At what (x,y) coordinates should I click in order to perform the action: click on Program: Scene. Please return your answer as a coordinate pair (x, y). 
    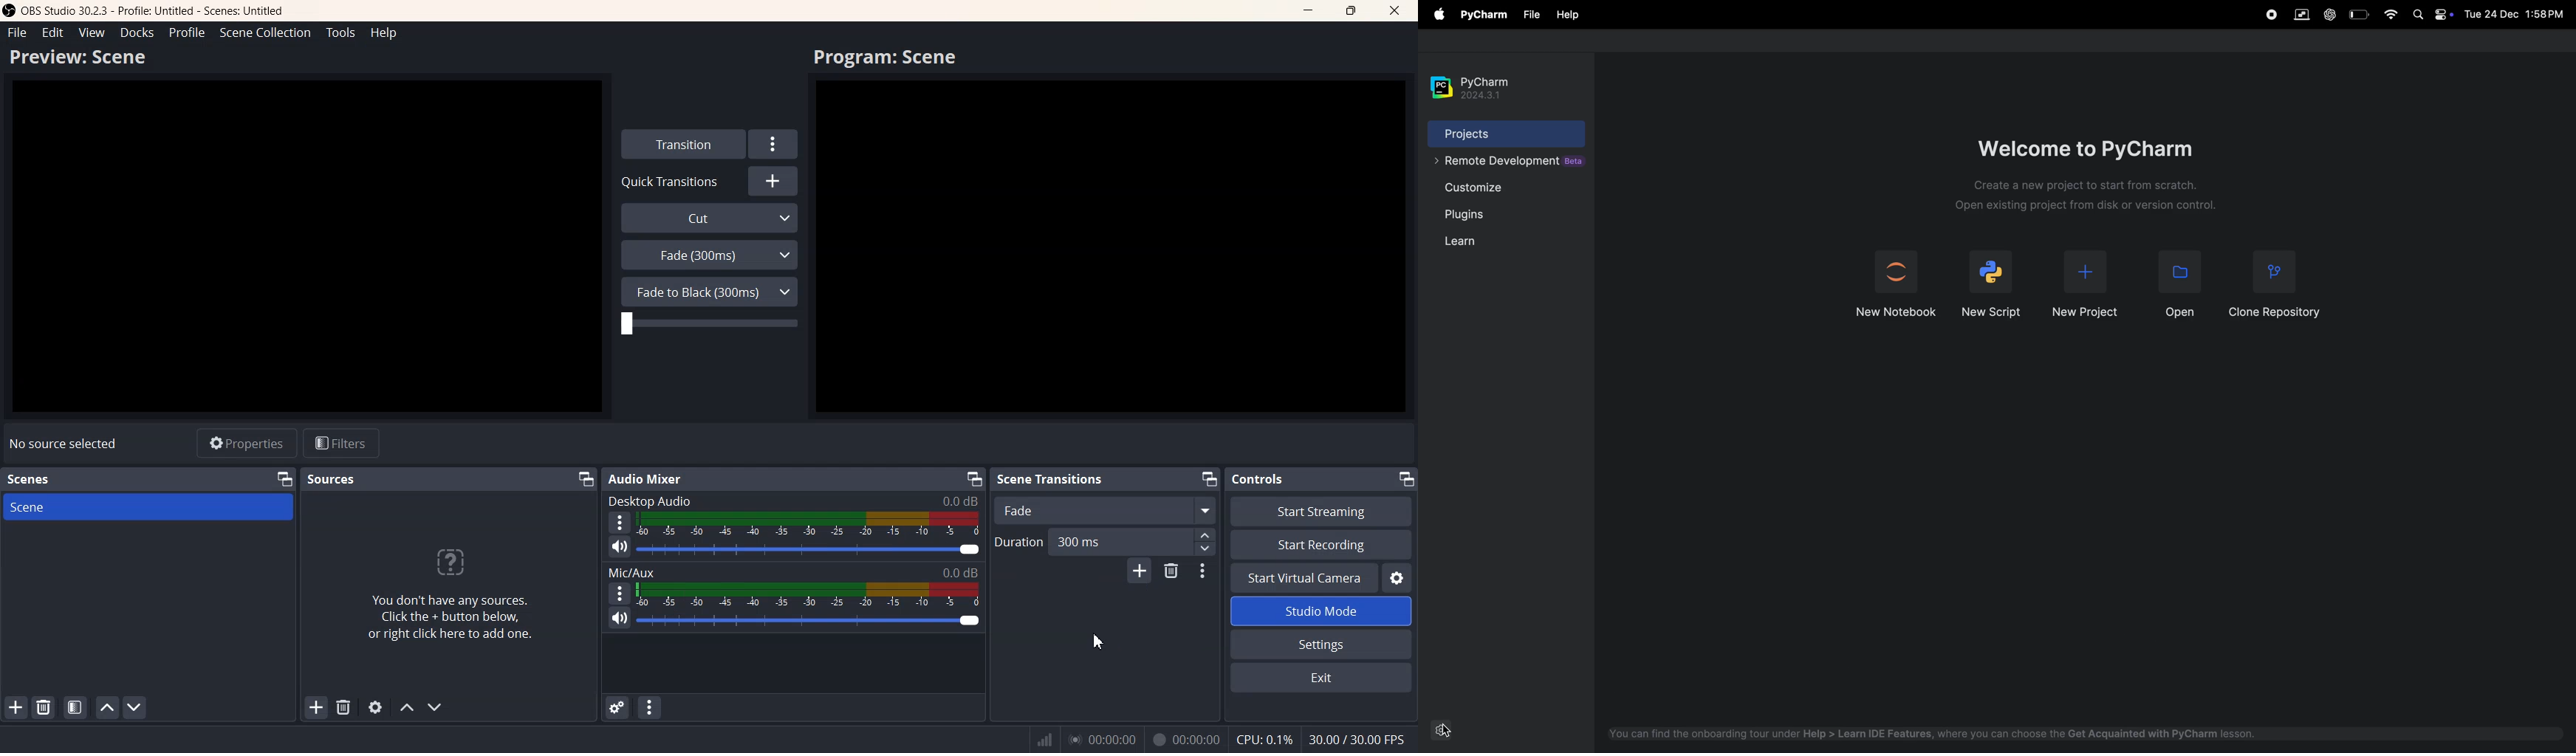
    Looking at the image, I should click on (879, 55).